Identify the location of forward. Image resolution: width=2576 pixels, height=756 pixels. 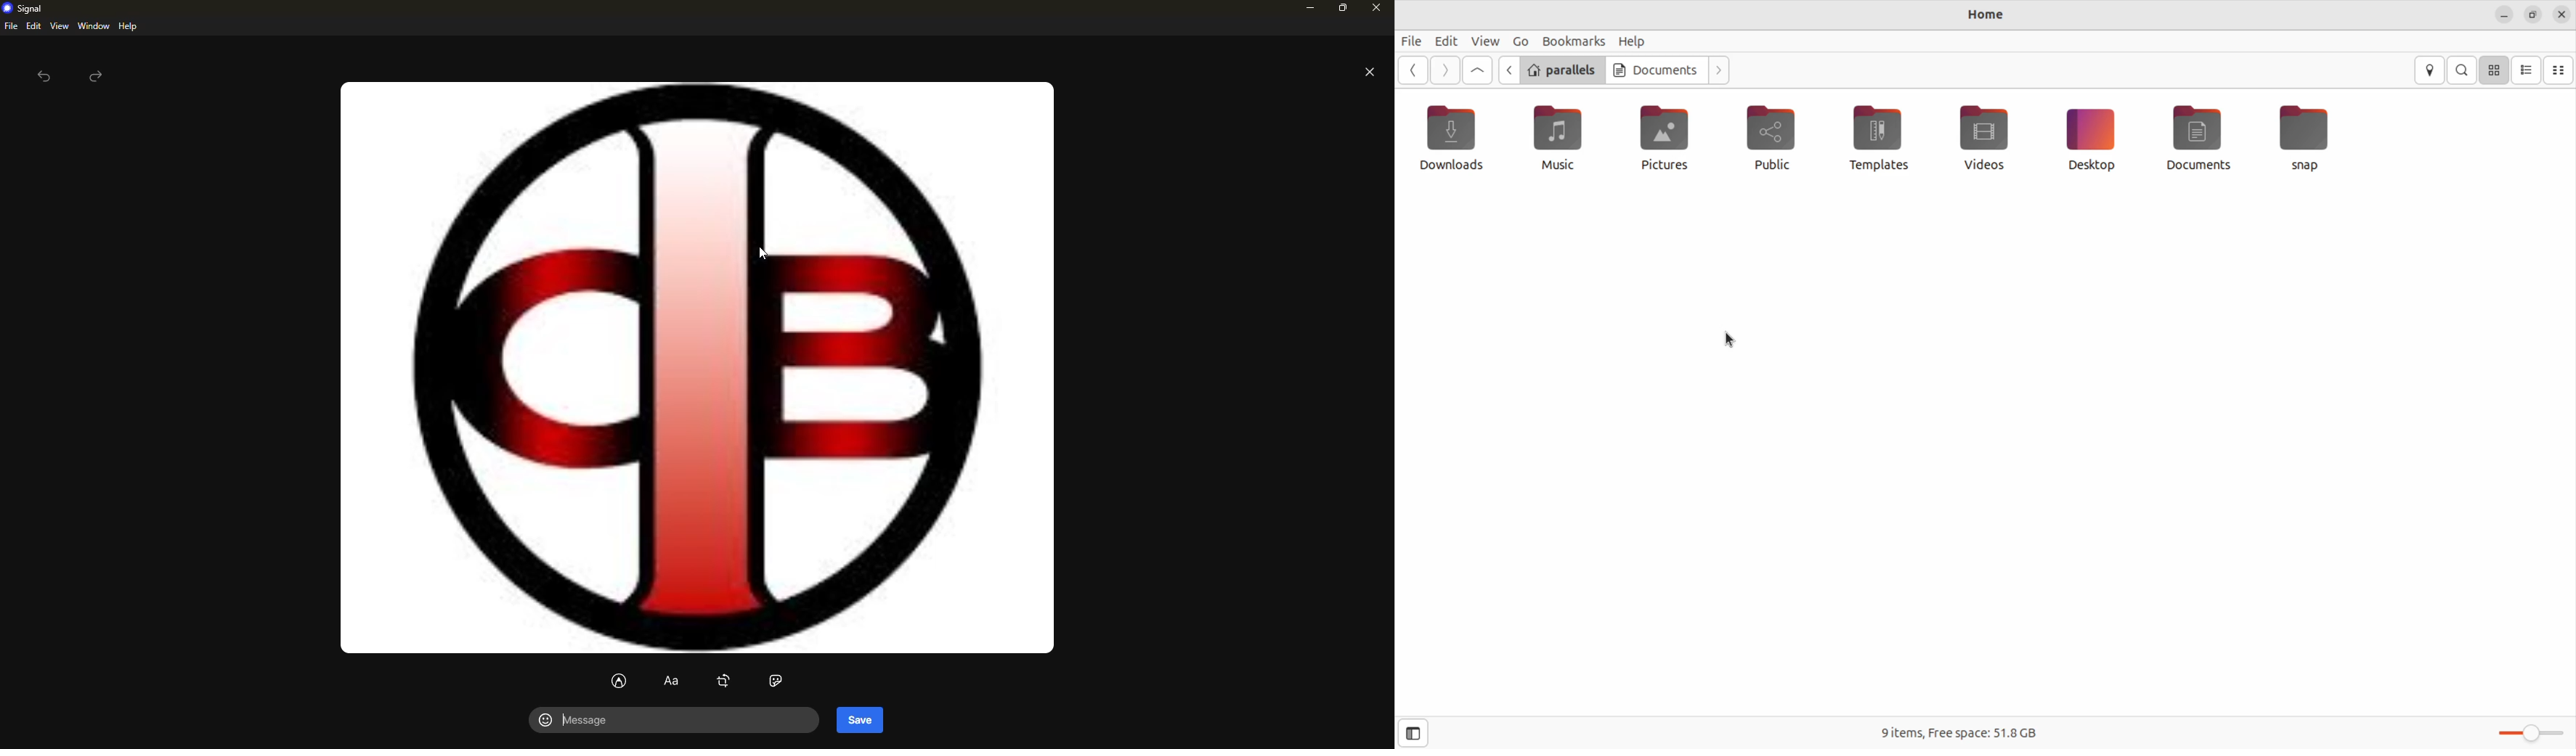
(97, 76).